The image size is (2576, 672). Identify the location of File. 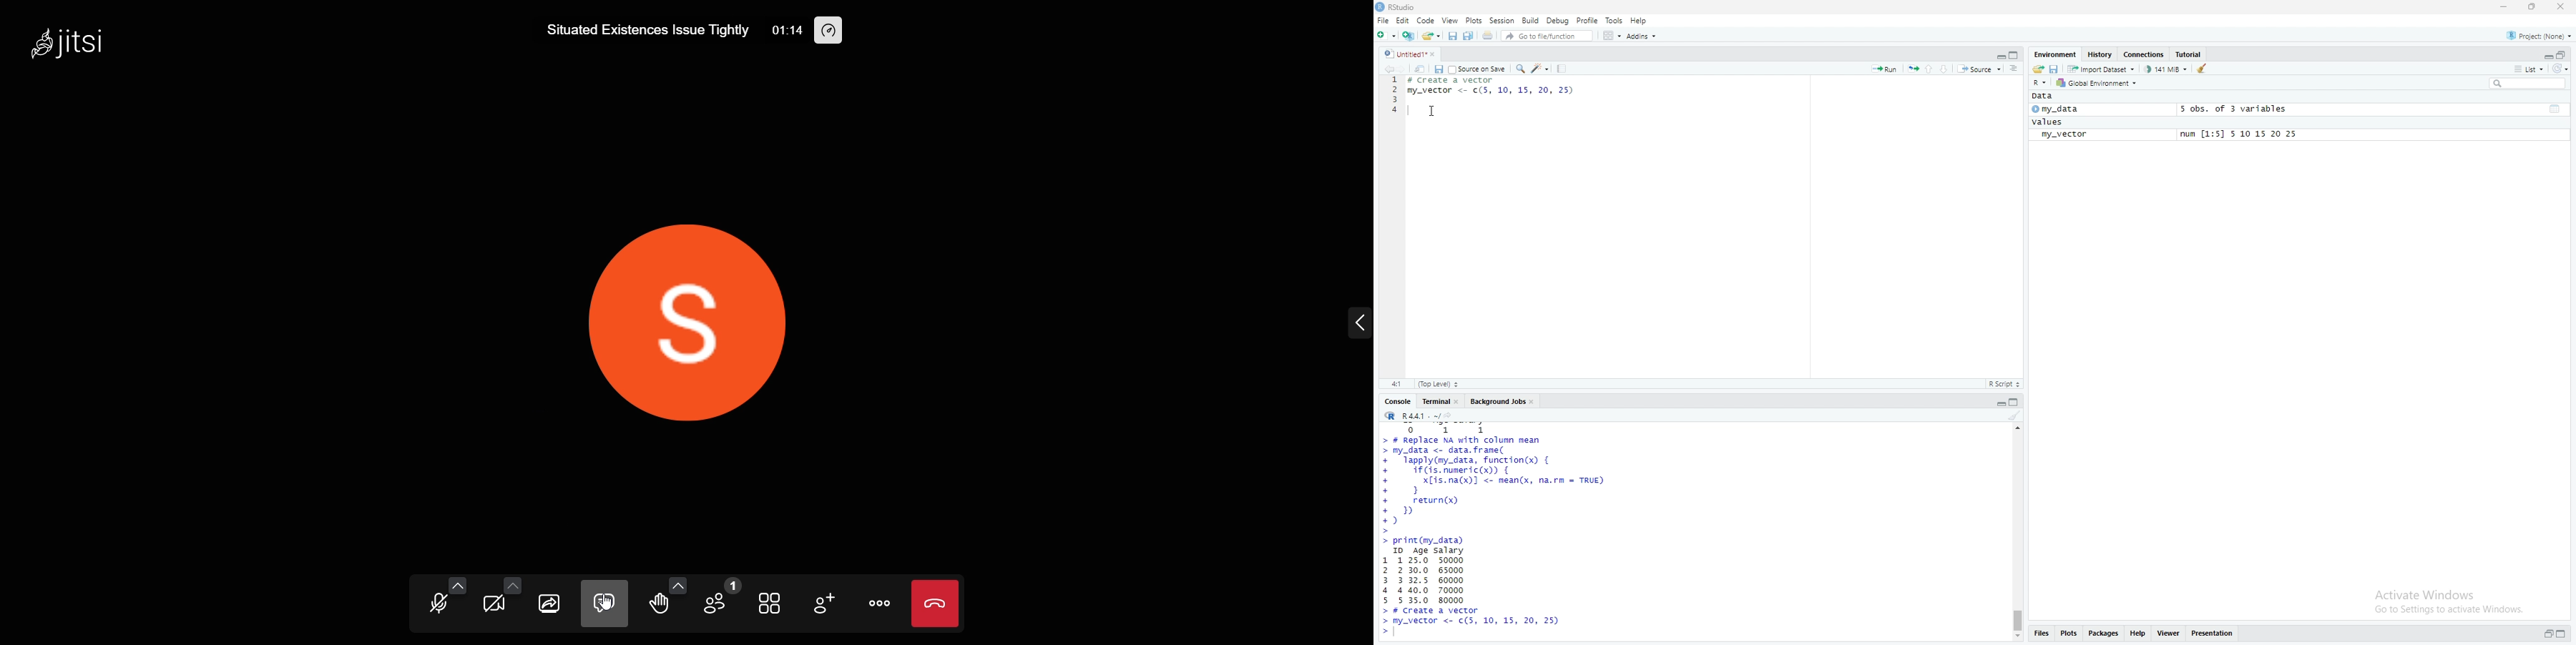
(1382, 21).